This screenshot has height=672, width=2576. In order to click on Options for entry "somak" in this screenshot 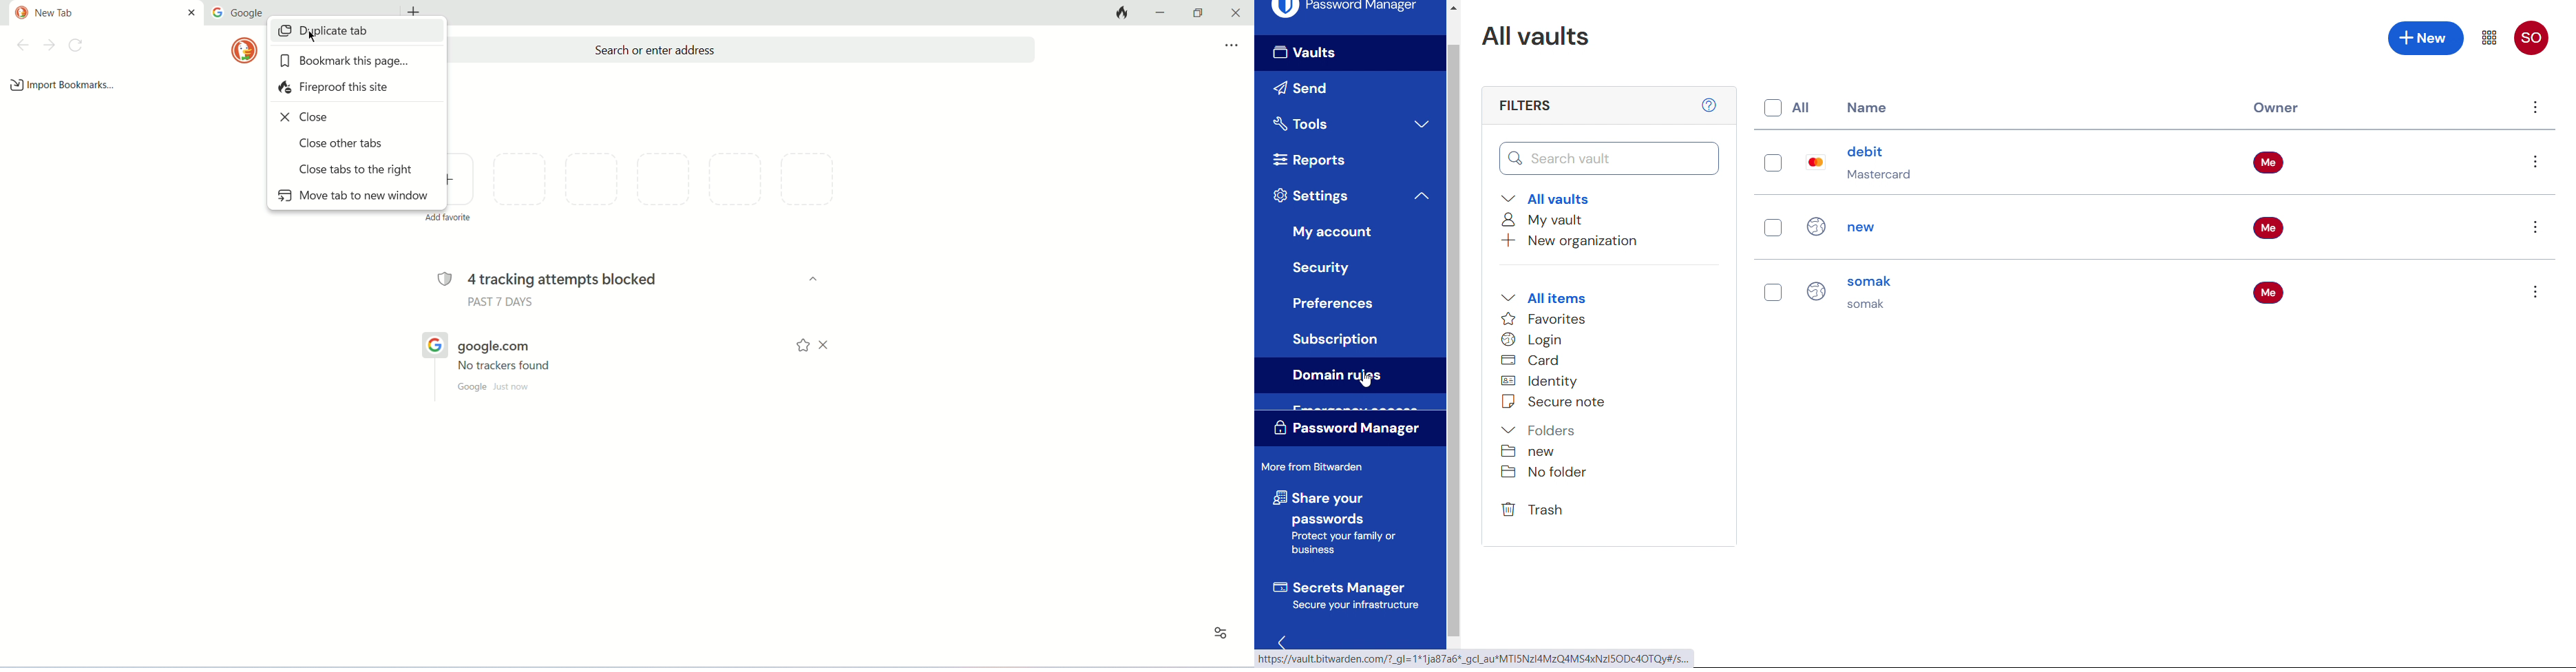, I will do `click(2534, 291)`.